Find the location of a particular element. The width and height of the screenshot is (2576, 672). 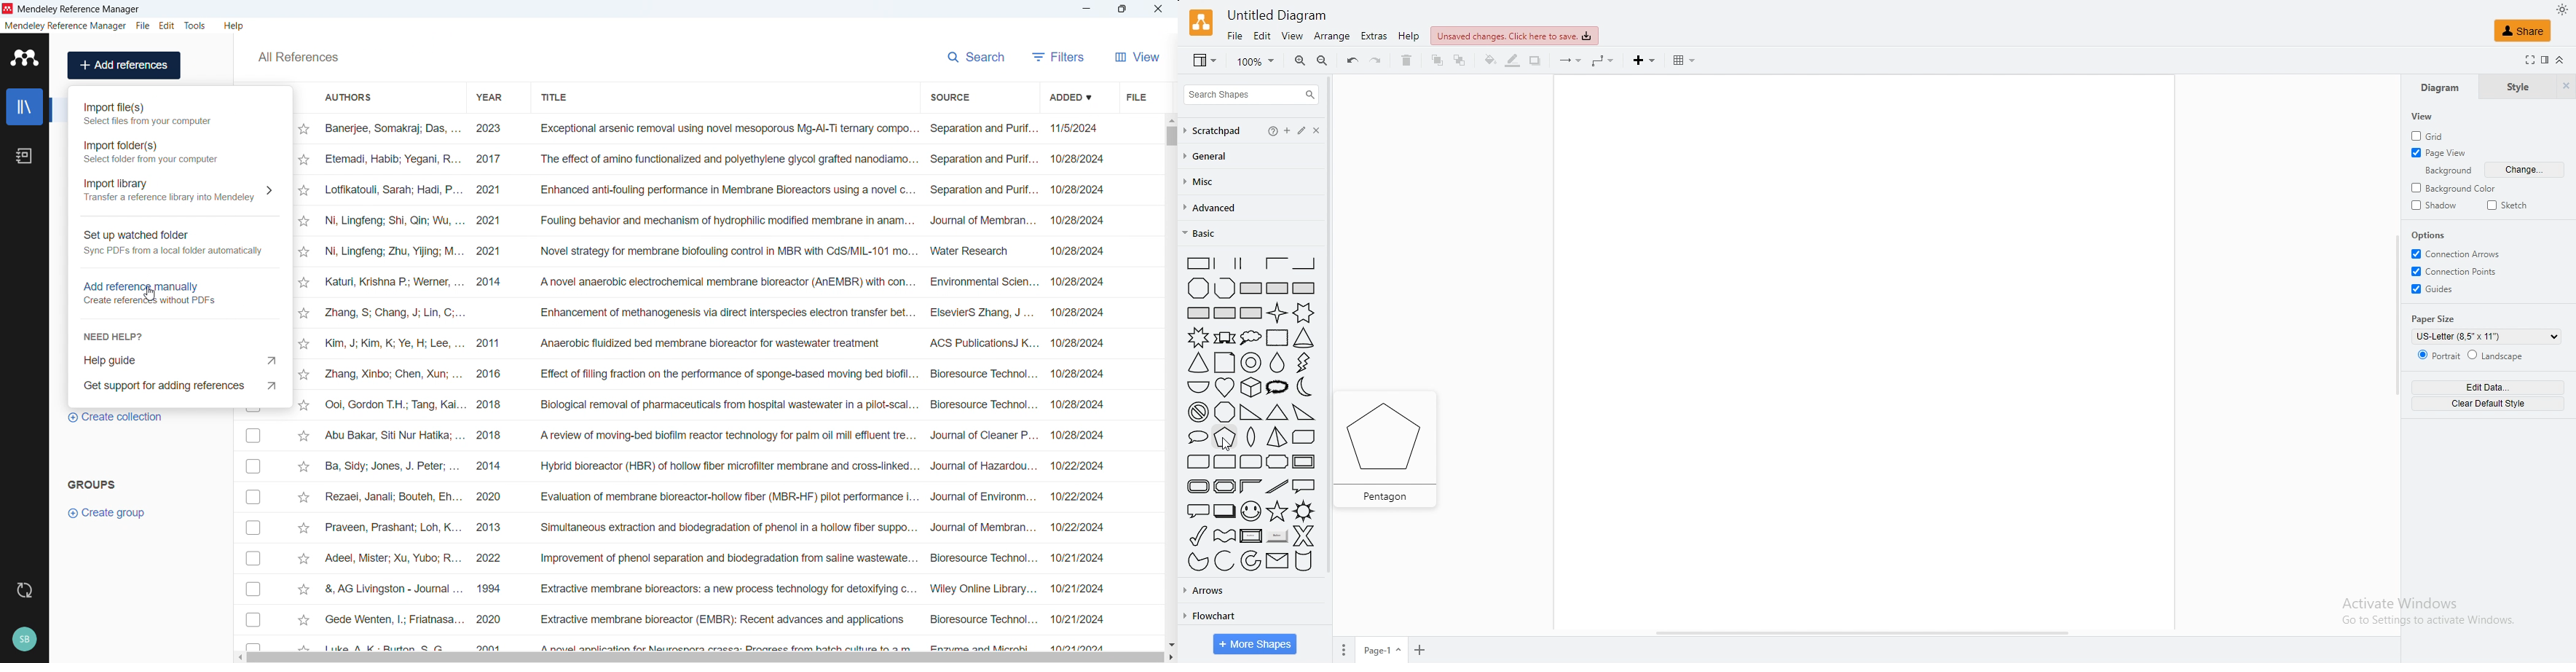

doughnut is located at coordinates (1252, 364).